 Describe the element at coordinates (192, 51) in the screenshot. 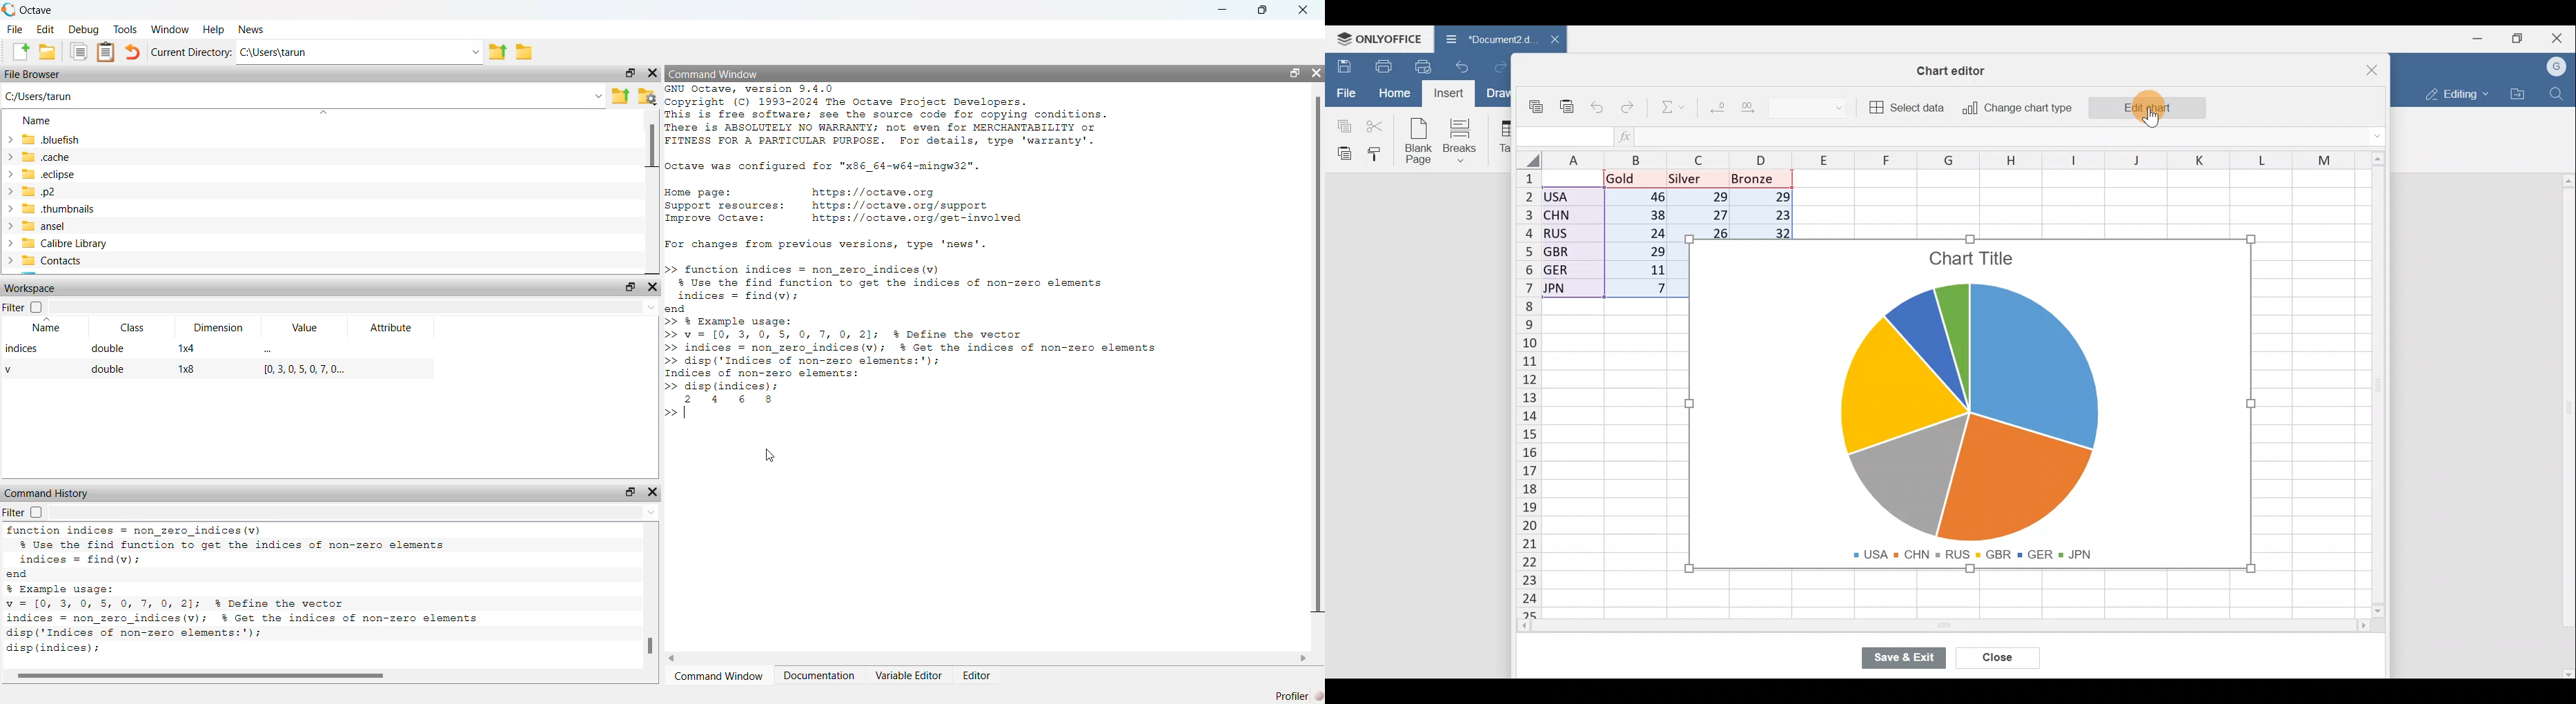

I see `Current Directory:` at that location.